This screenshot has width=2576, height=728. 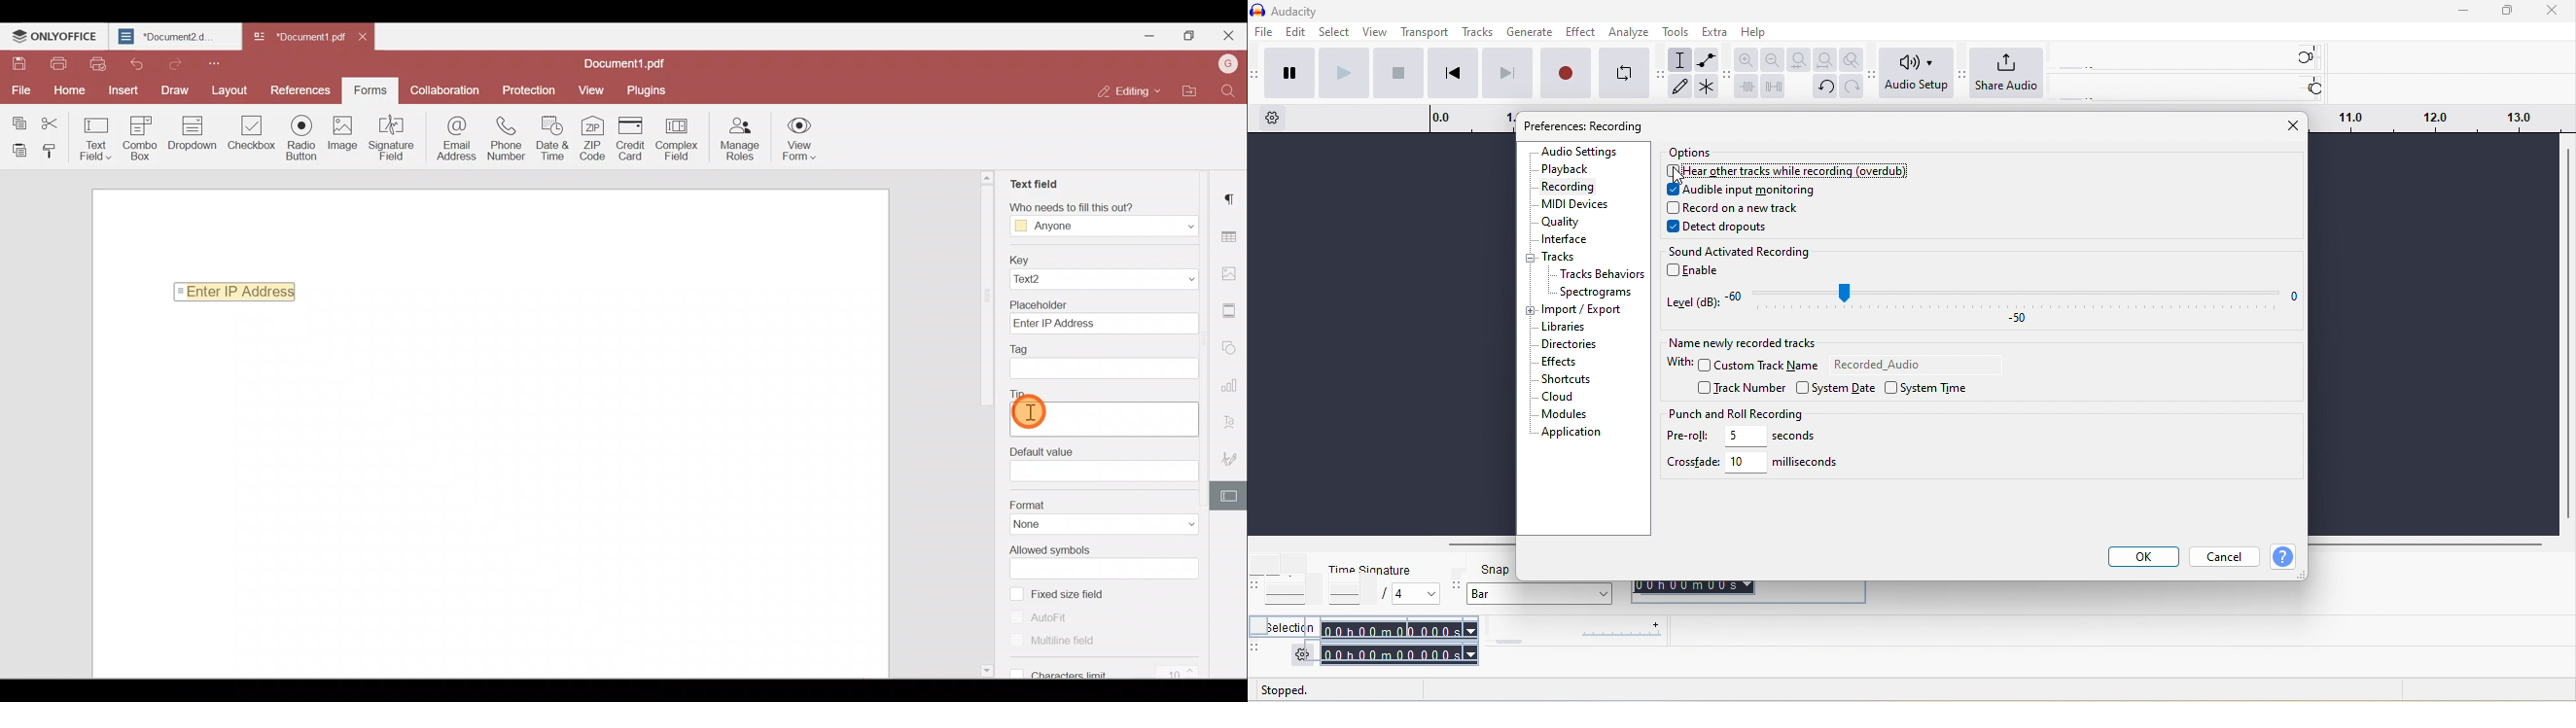 I want to click on Form settings, so click(x=1232, y=495).